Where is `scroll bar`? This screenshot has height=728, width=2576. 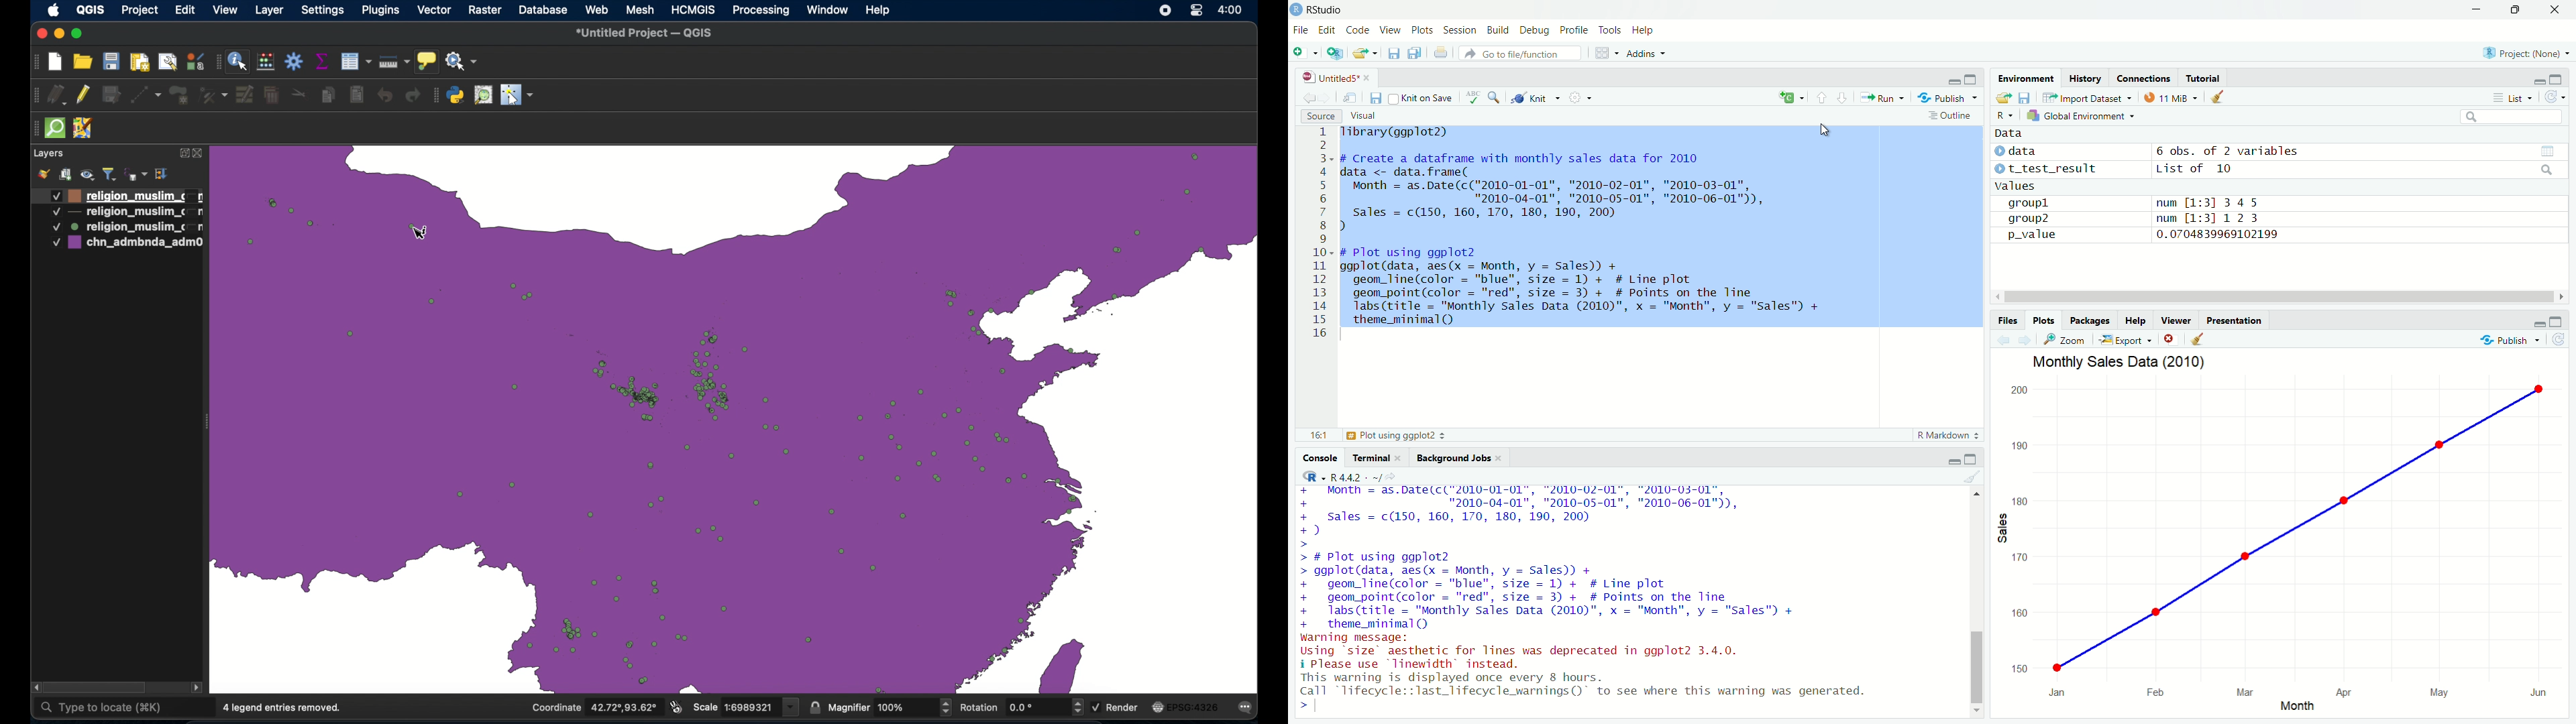 scroll bar is located at coordinates (1974, 600).